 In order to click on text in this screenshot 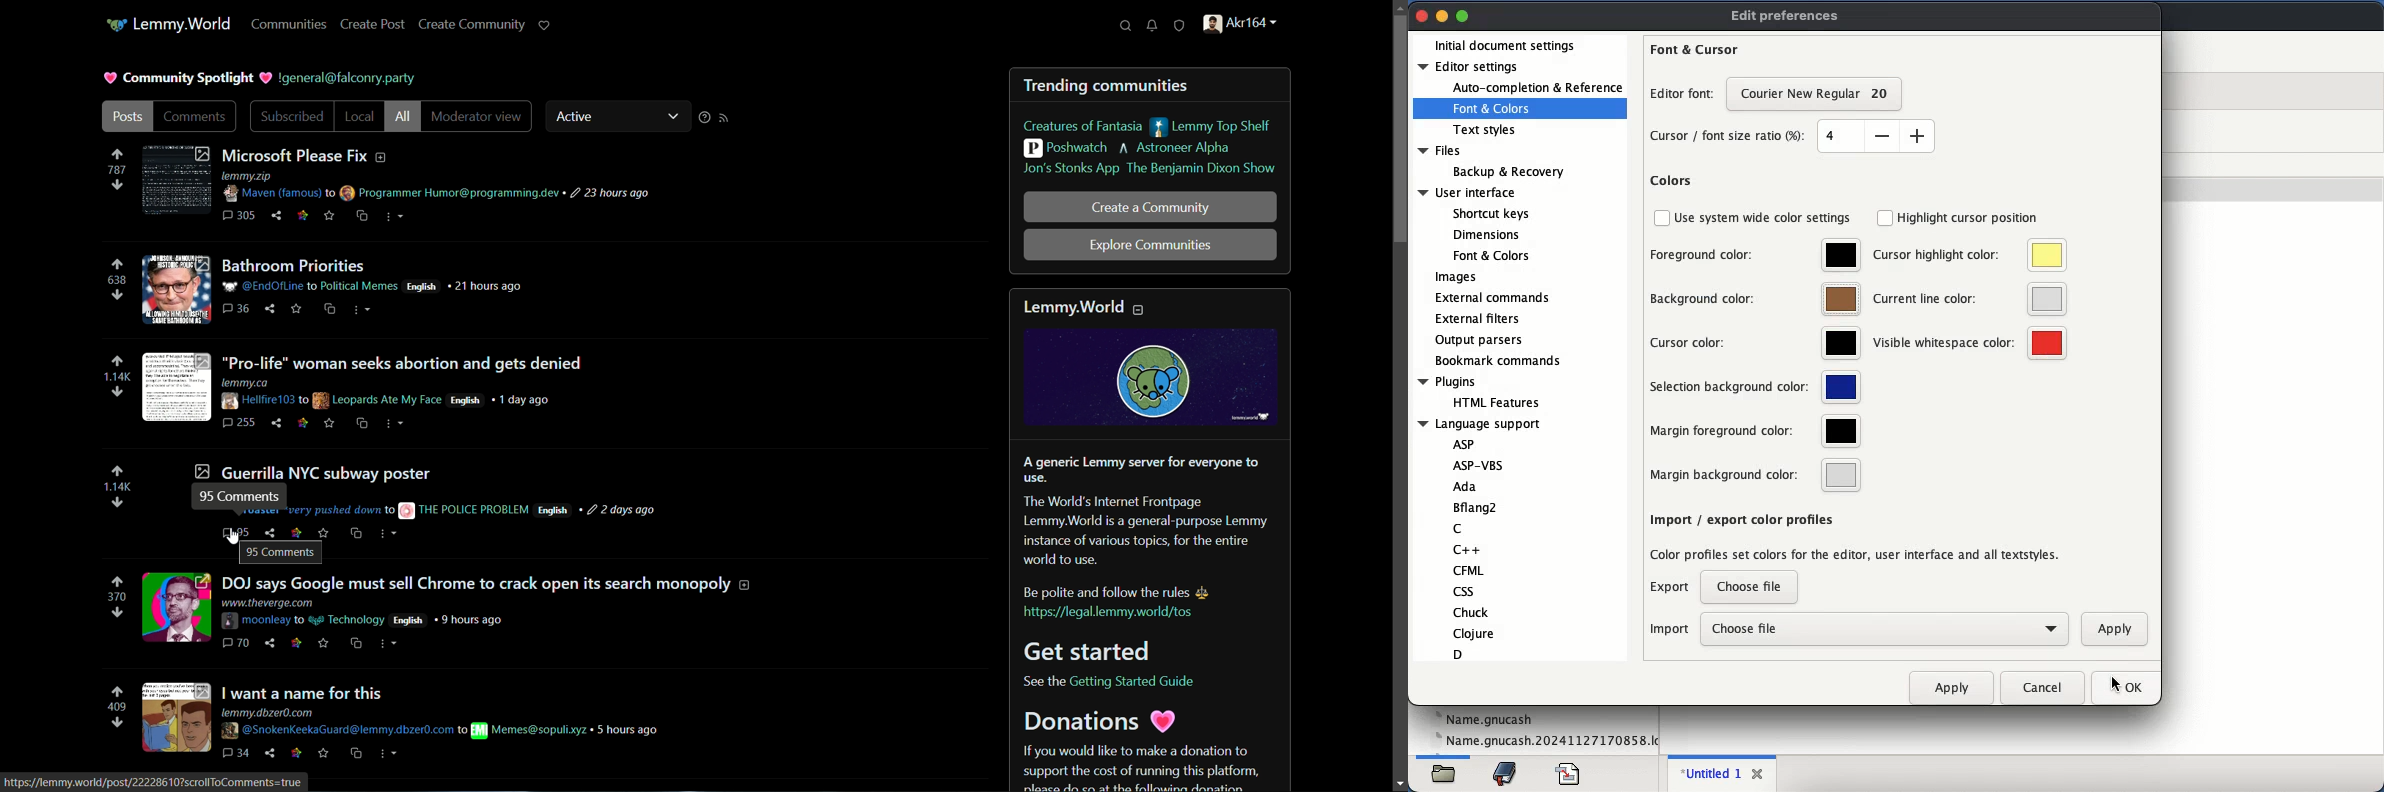, I will do `click(337, 78)`.